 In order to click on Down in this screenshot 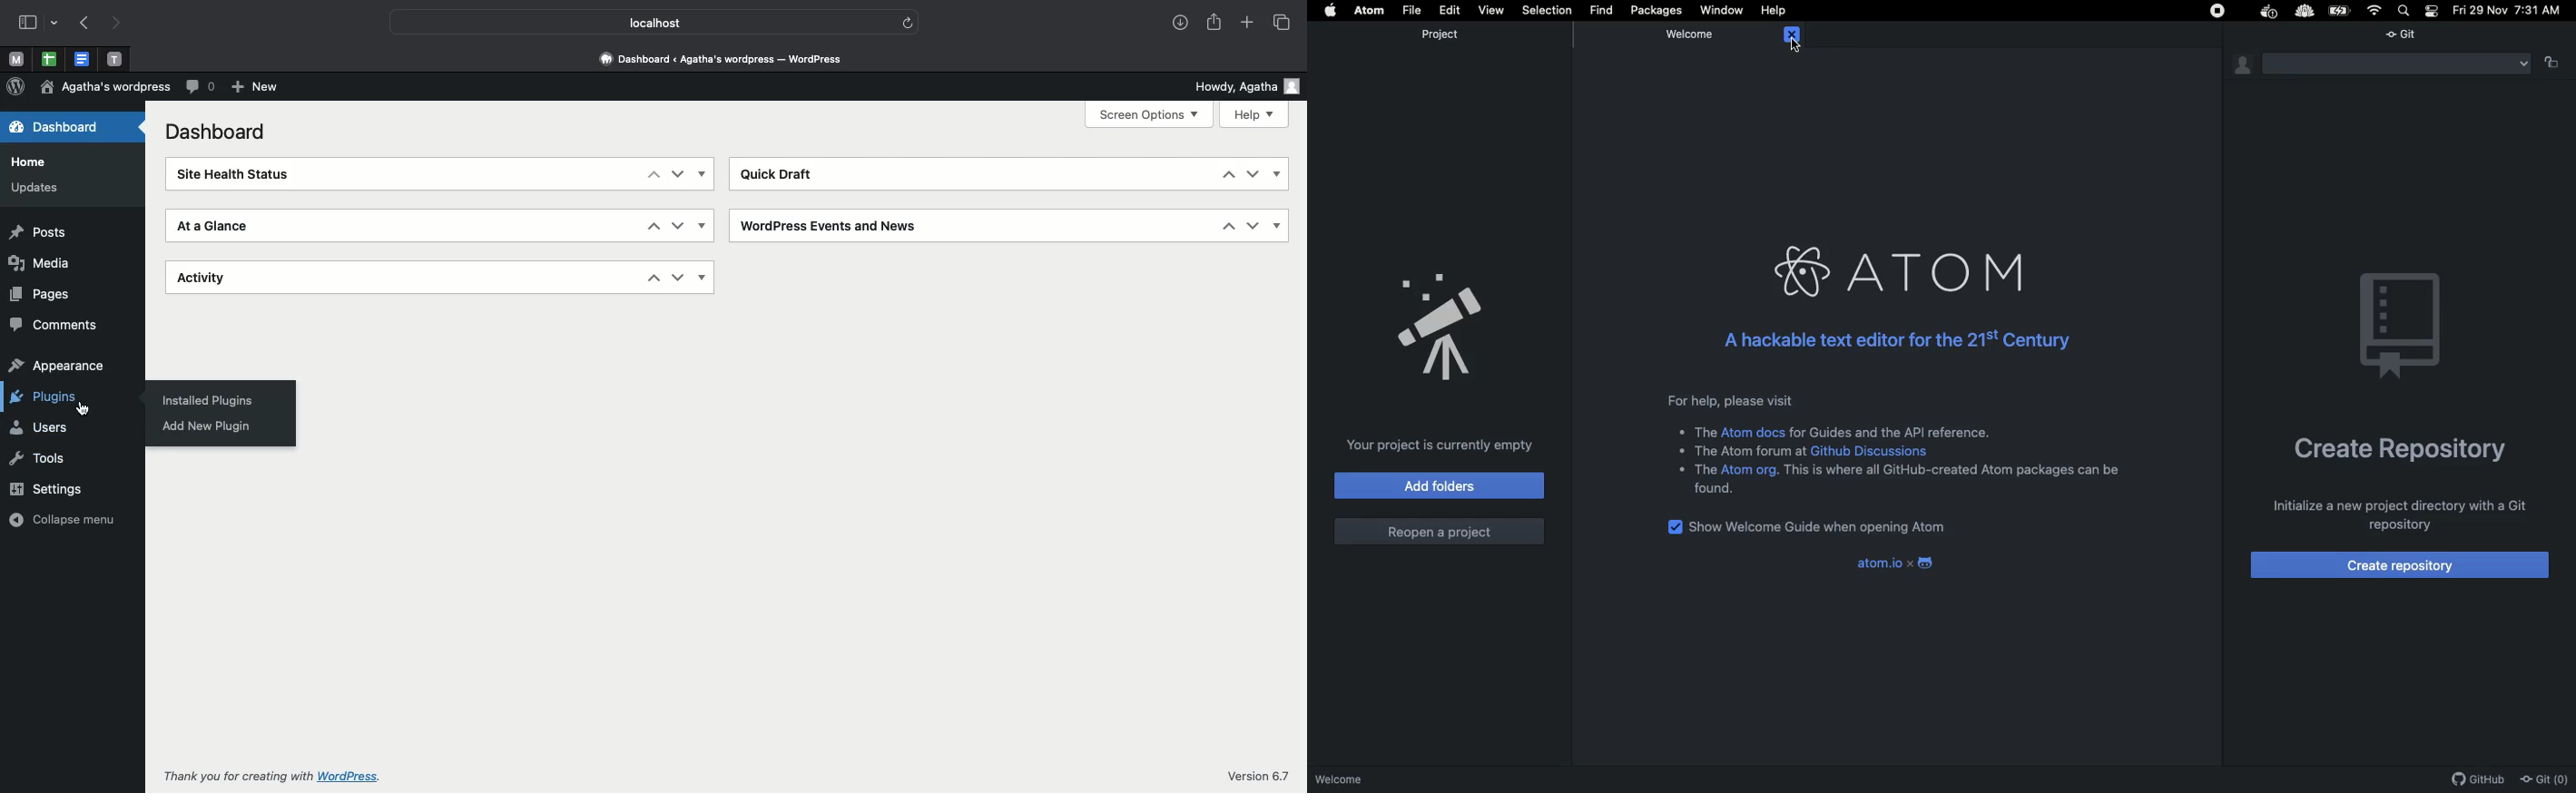, I will do `click(679, 277)`.